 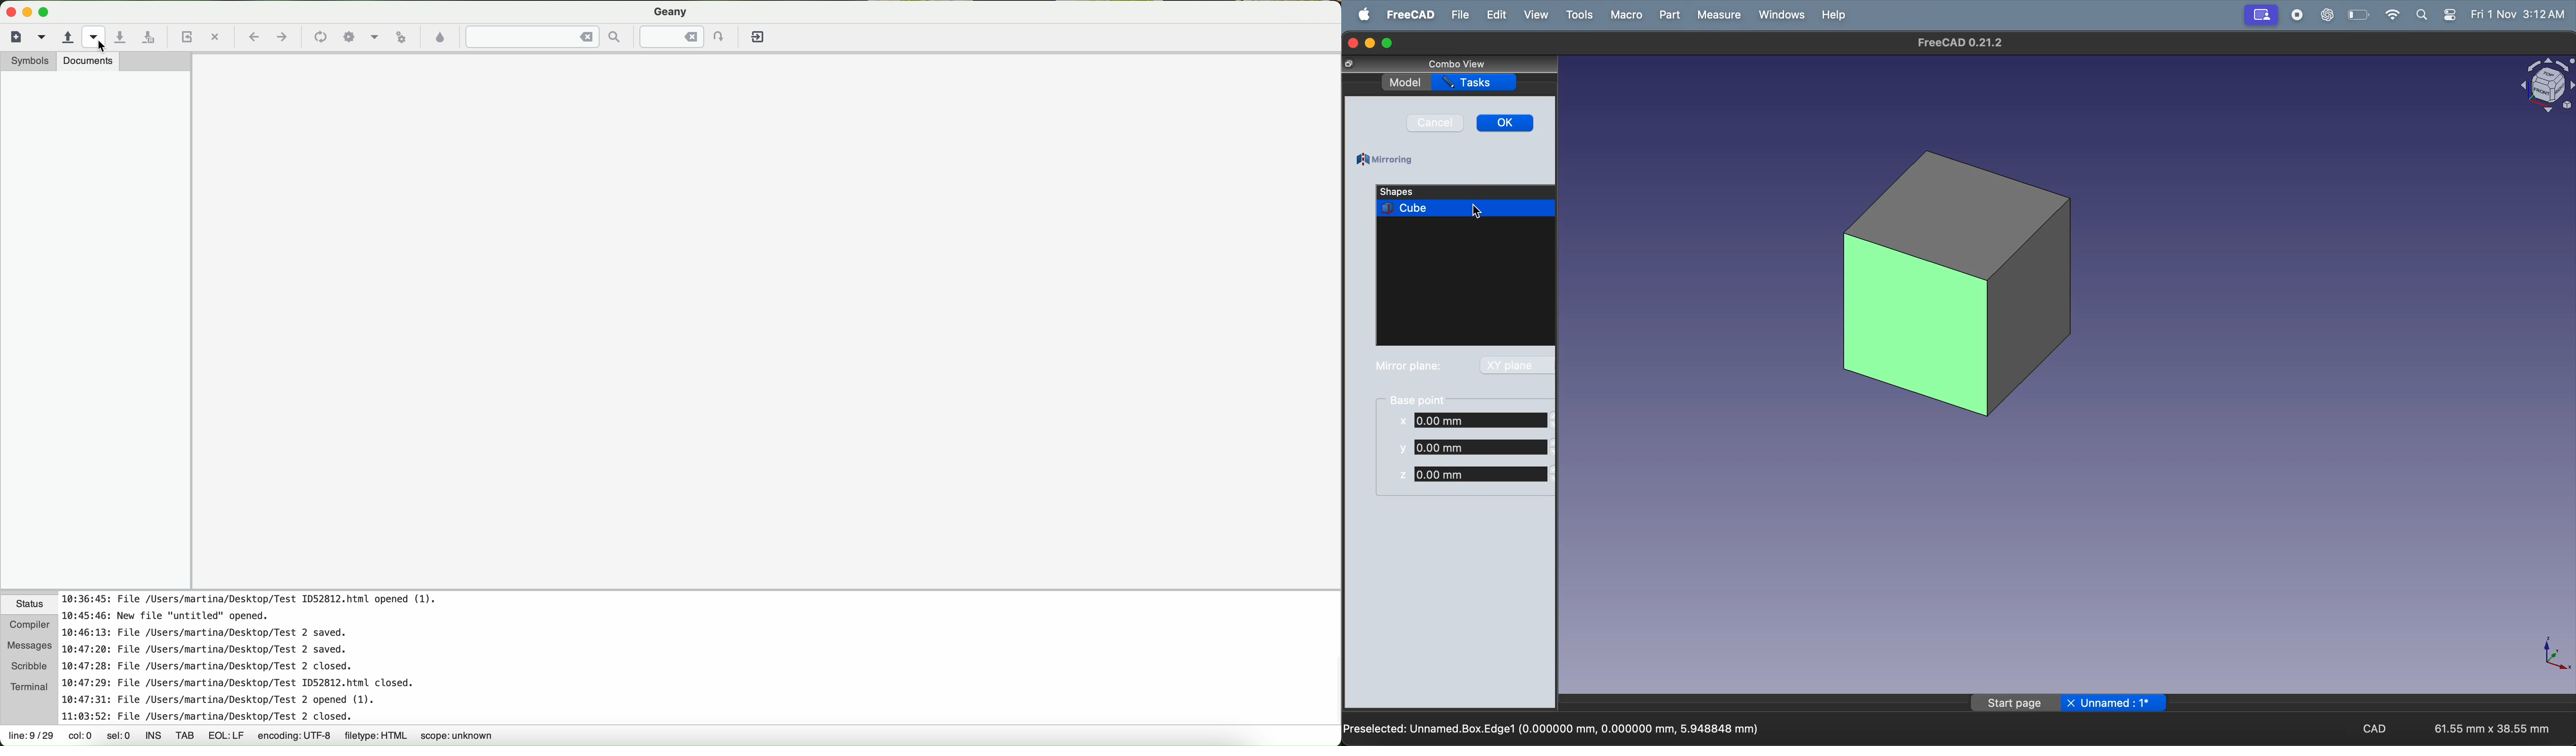 What do you see at coordinates (759, 39) in the screenshot?
I see `quit Geany` at bounding box center [759, 39].